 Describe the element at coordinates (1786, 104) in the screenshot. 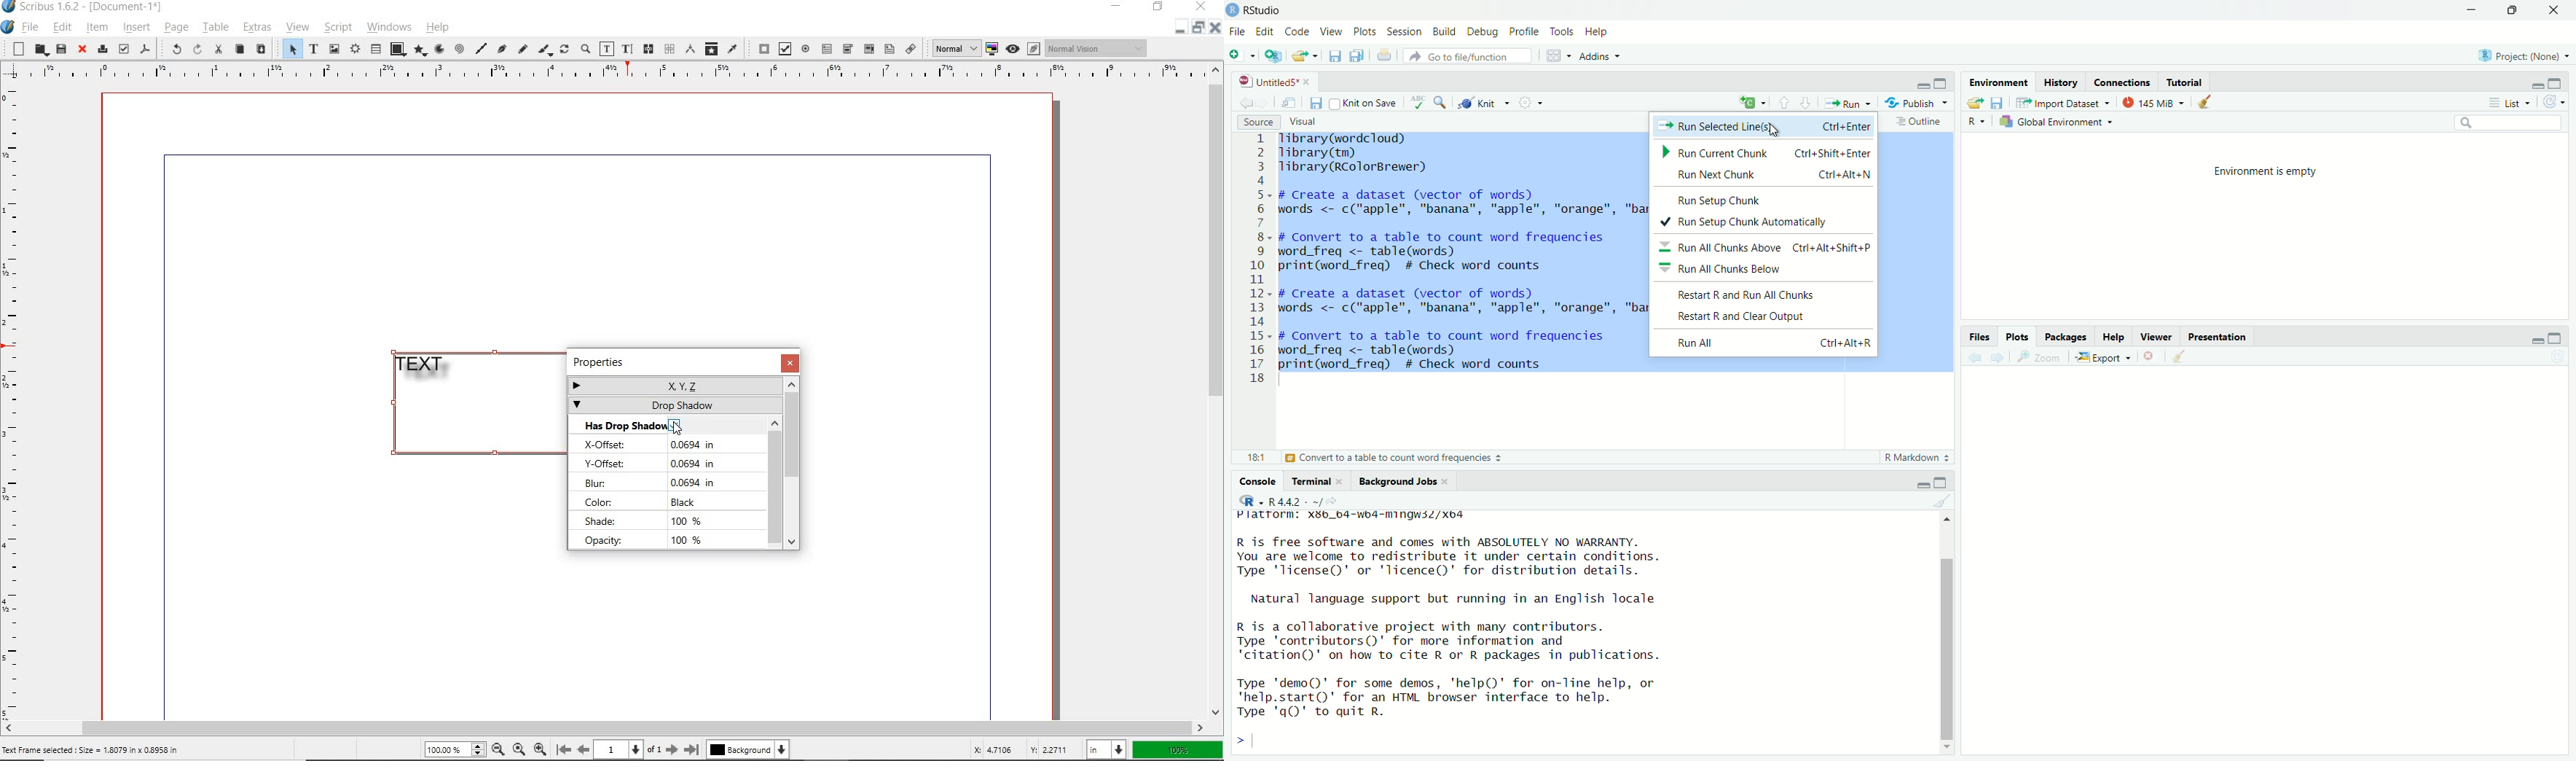

I see `Go to previous Section/chunk` at that location.